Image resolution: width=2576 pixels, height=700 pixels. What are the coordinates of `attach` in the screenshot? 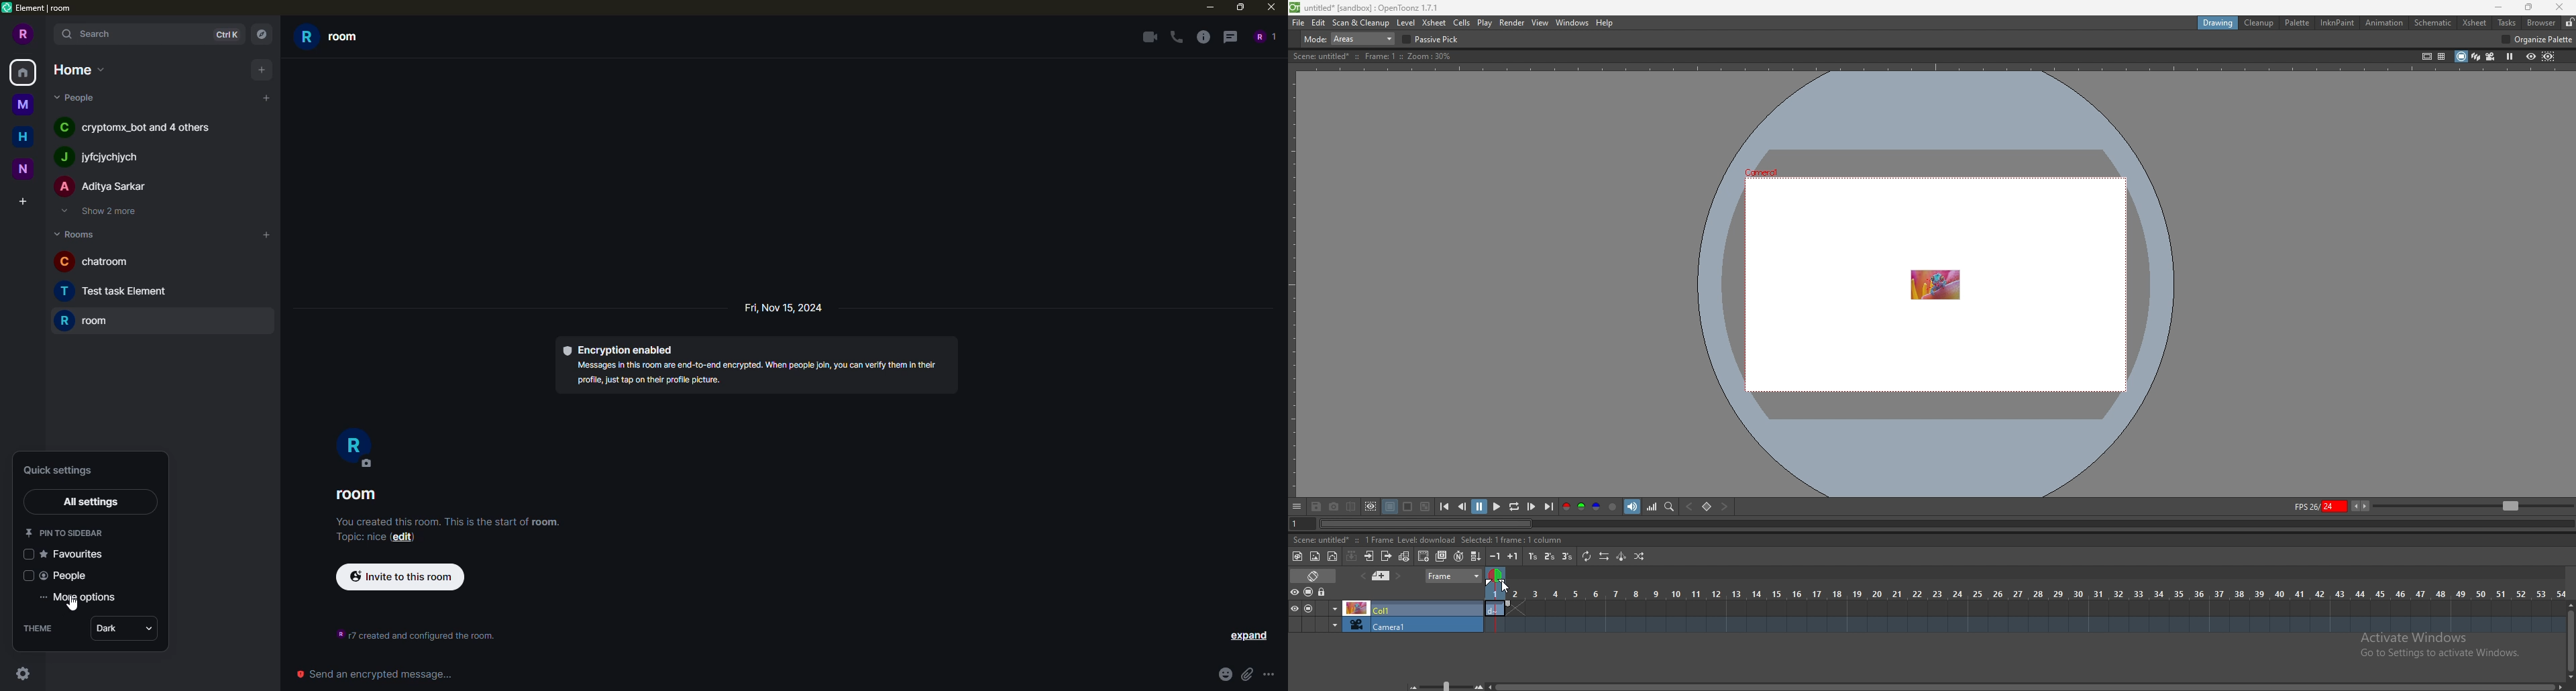 It's located at (1246, 674).